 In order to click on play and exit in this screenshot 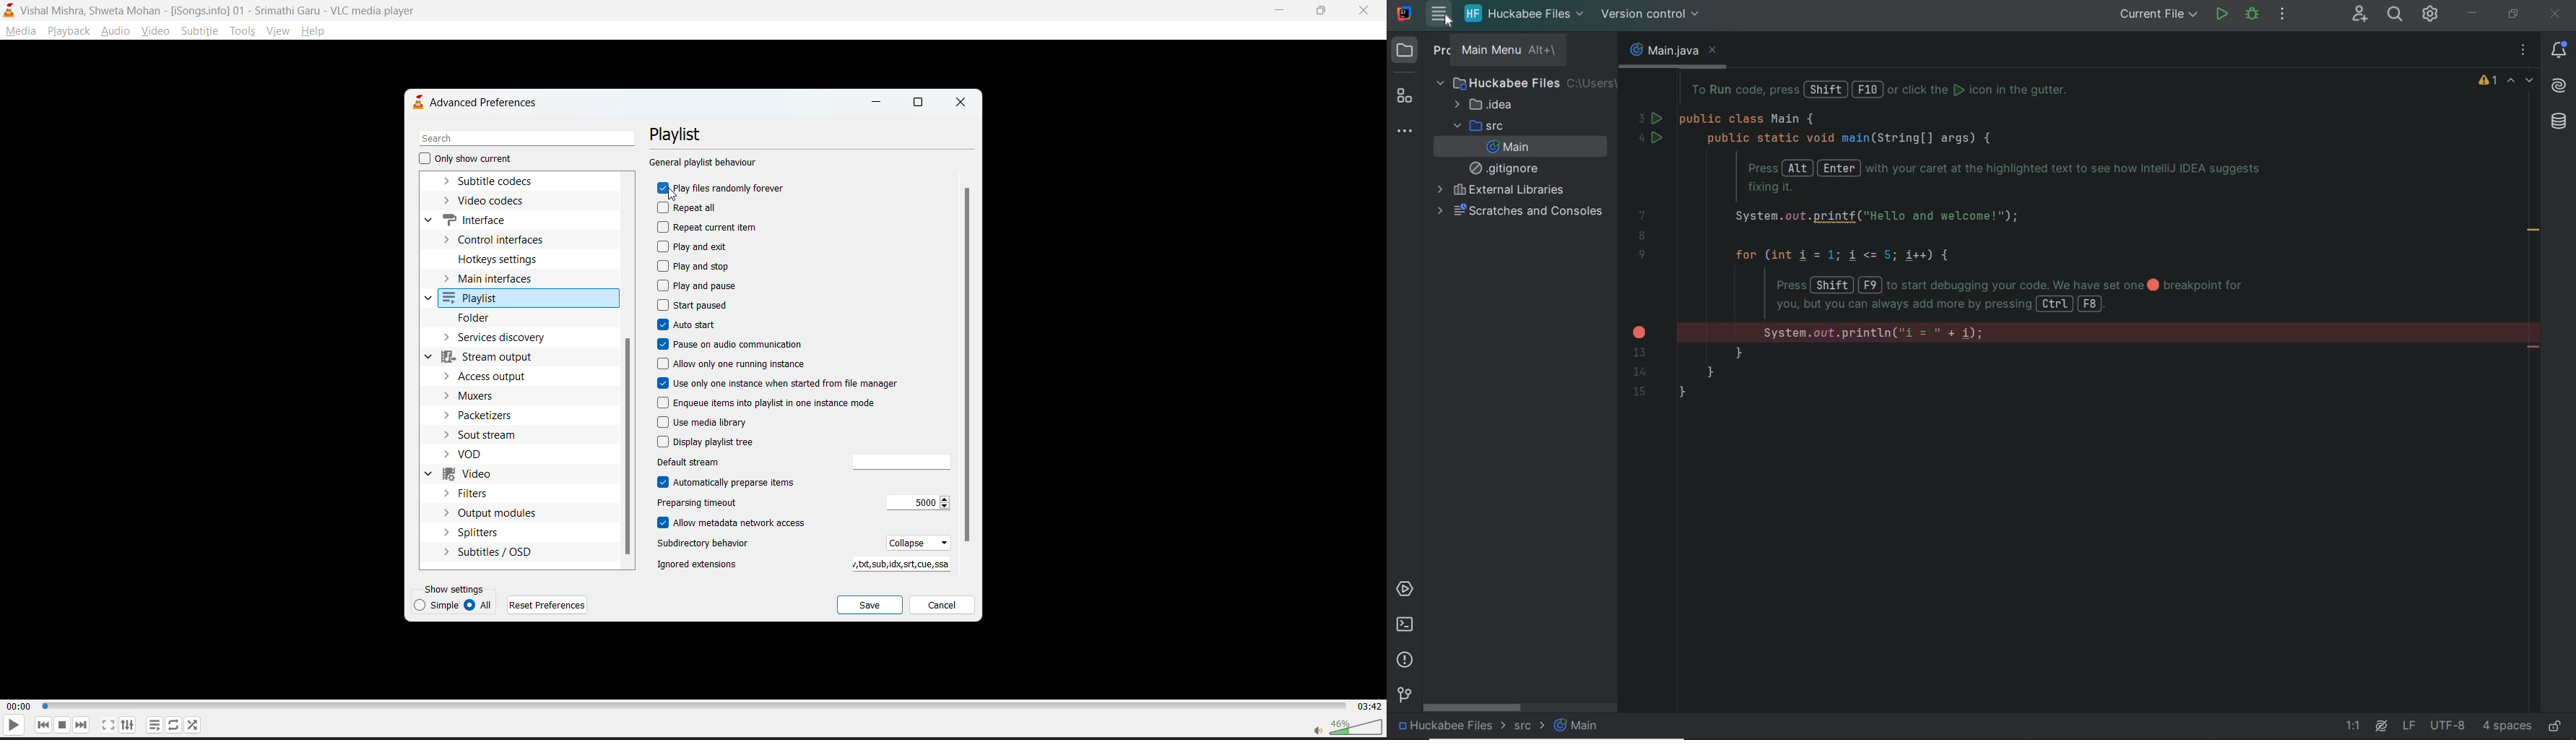, I will do `click(693, 246)`.